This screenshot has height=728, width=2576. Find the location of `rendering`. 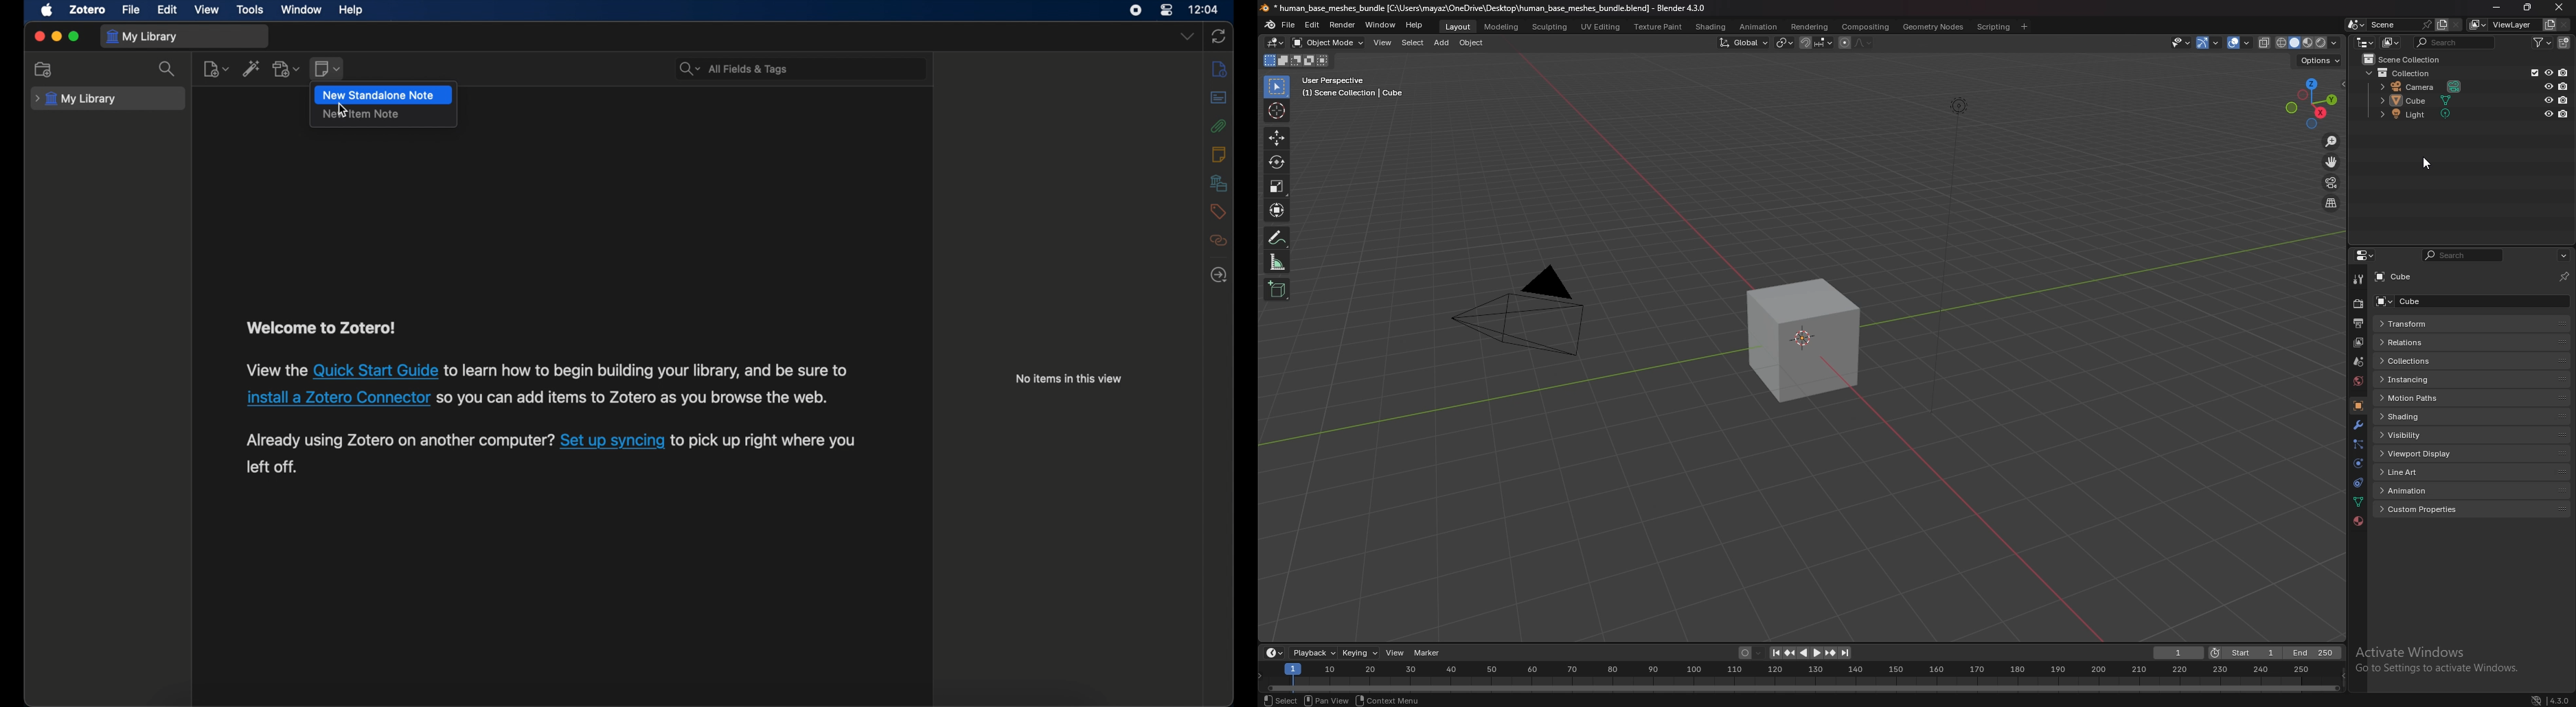

rendering is located at coordinates (1810, 27).